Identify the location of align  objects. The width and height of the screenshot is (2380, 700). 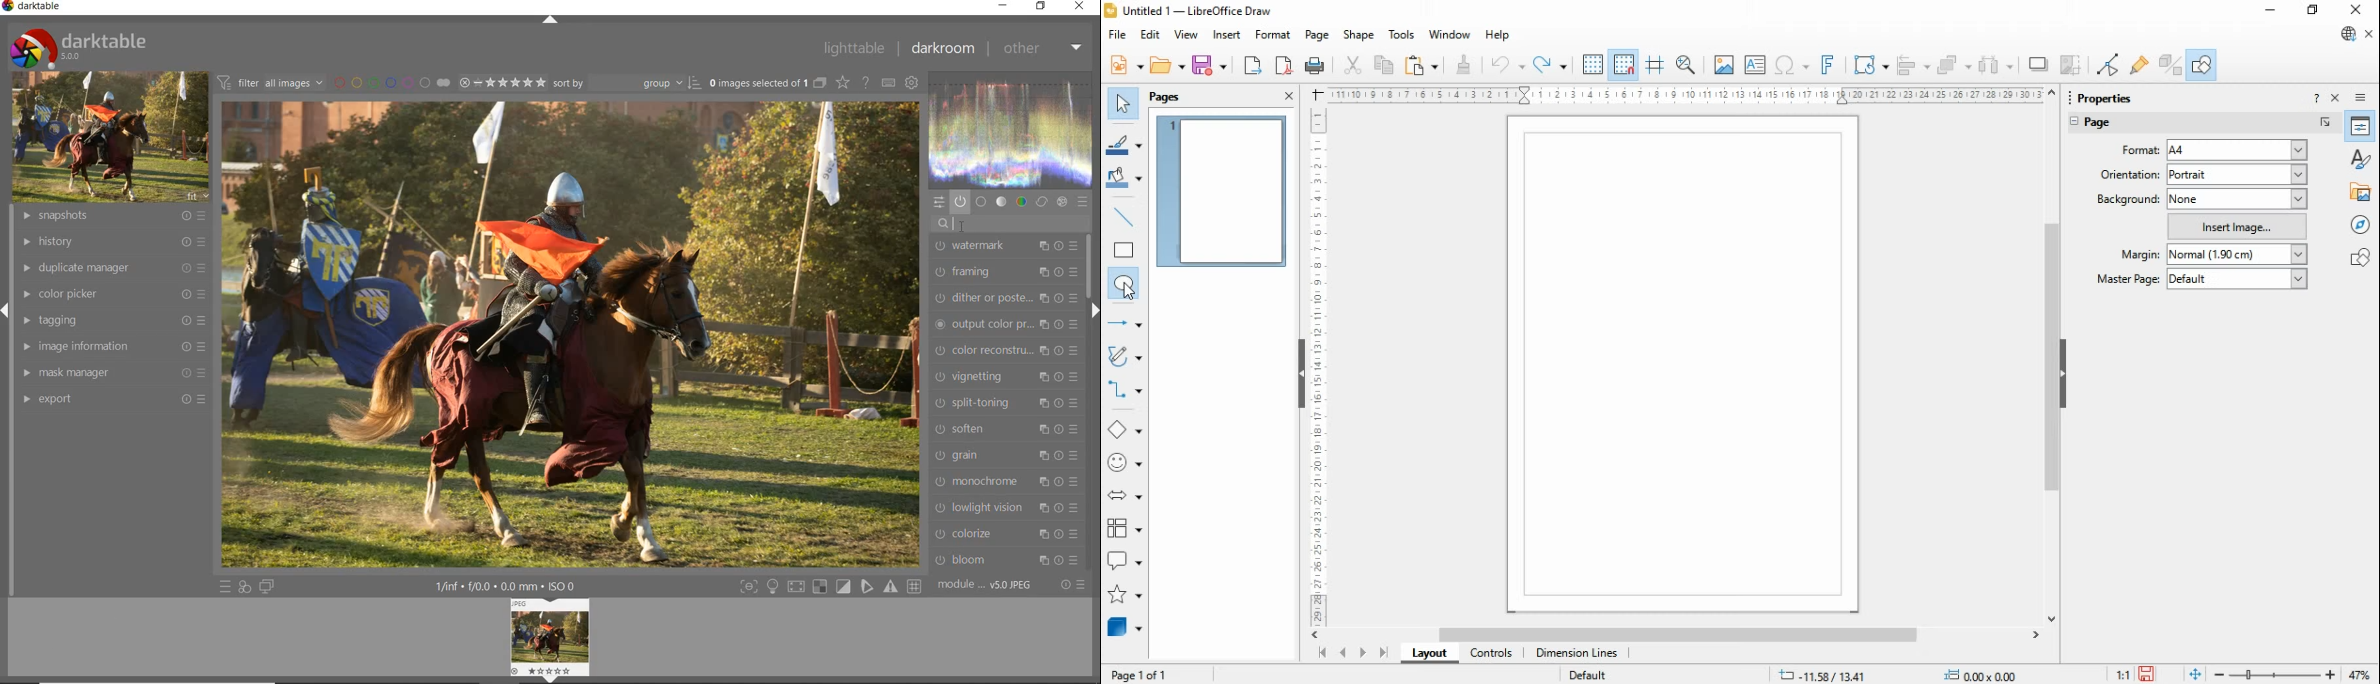
(1913, 65).